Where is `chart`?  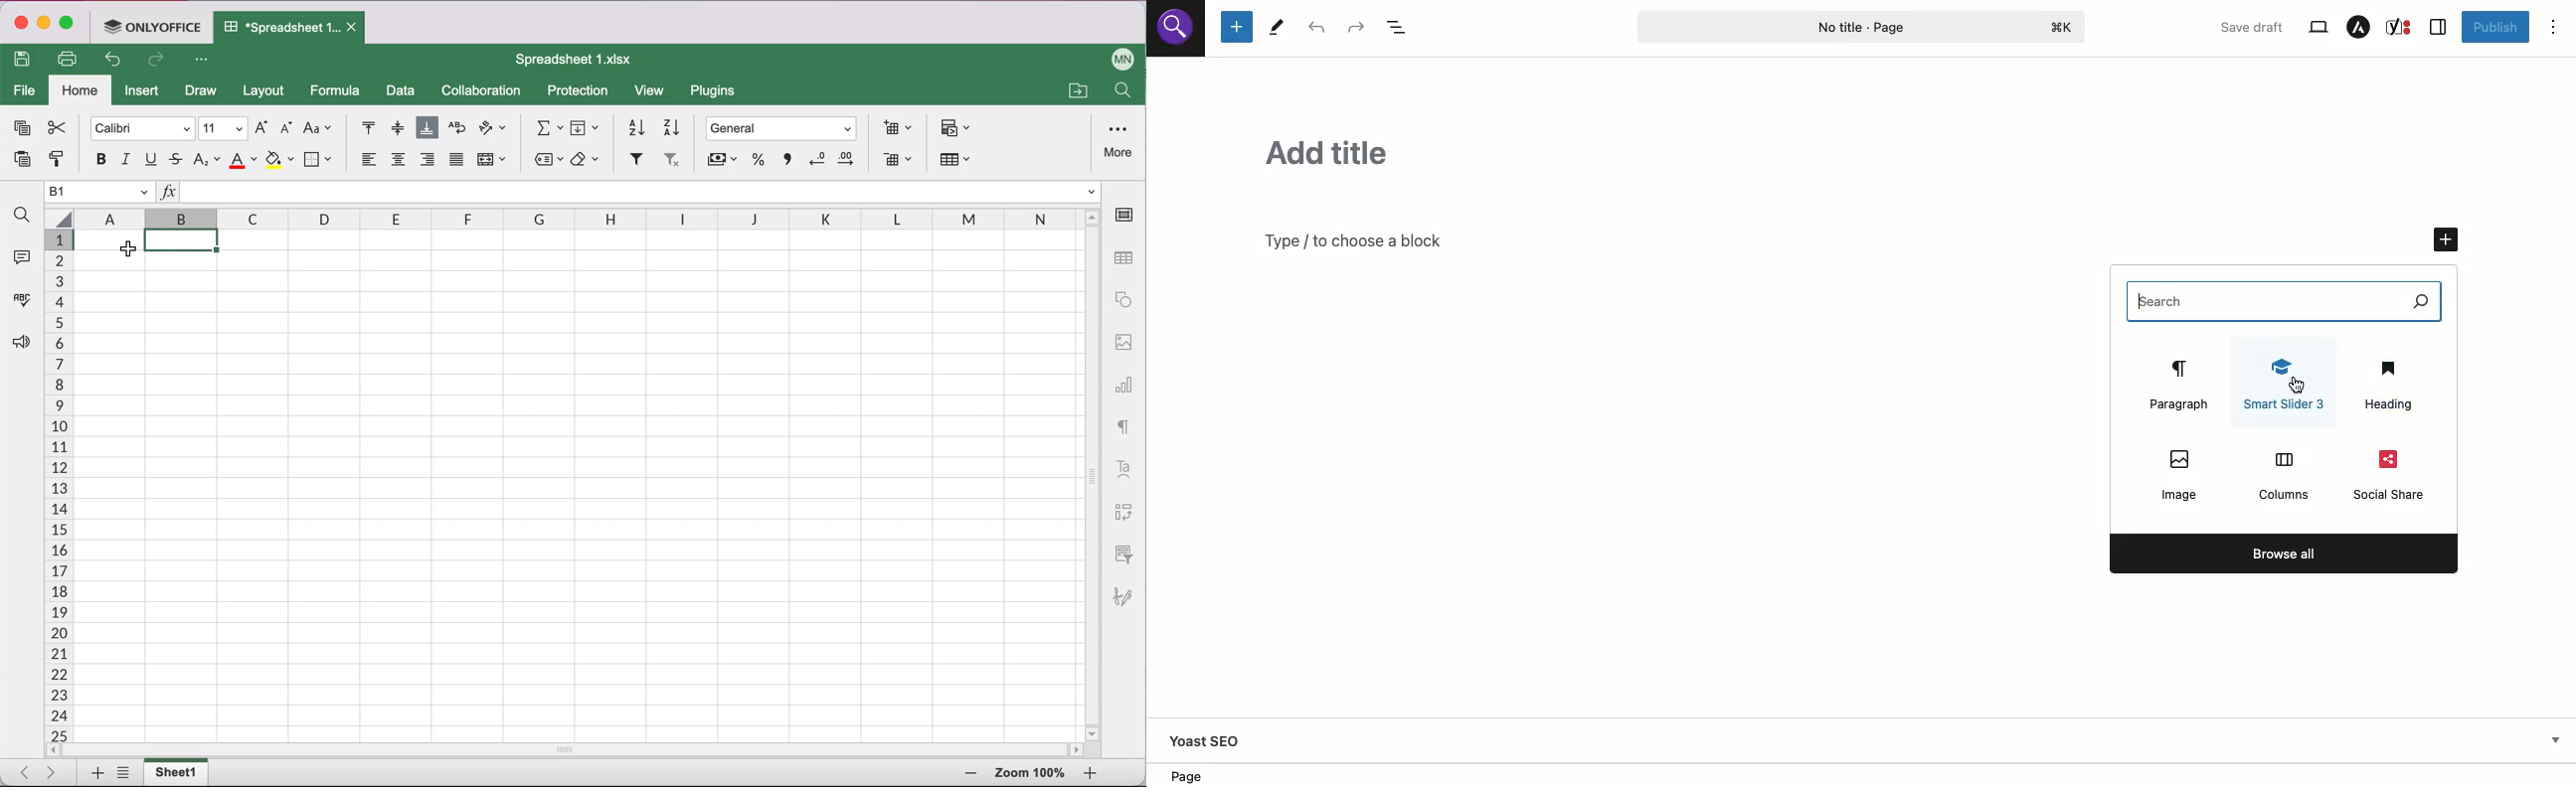 chart is located at coordinates (1125, 381).